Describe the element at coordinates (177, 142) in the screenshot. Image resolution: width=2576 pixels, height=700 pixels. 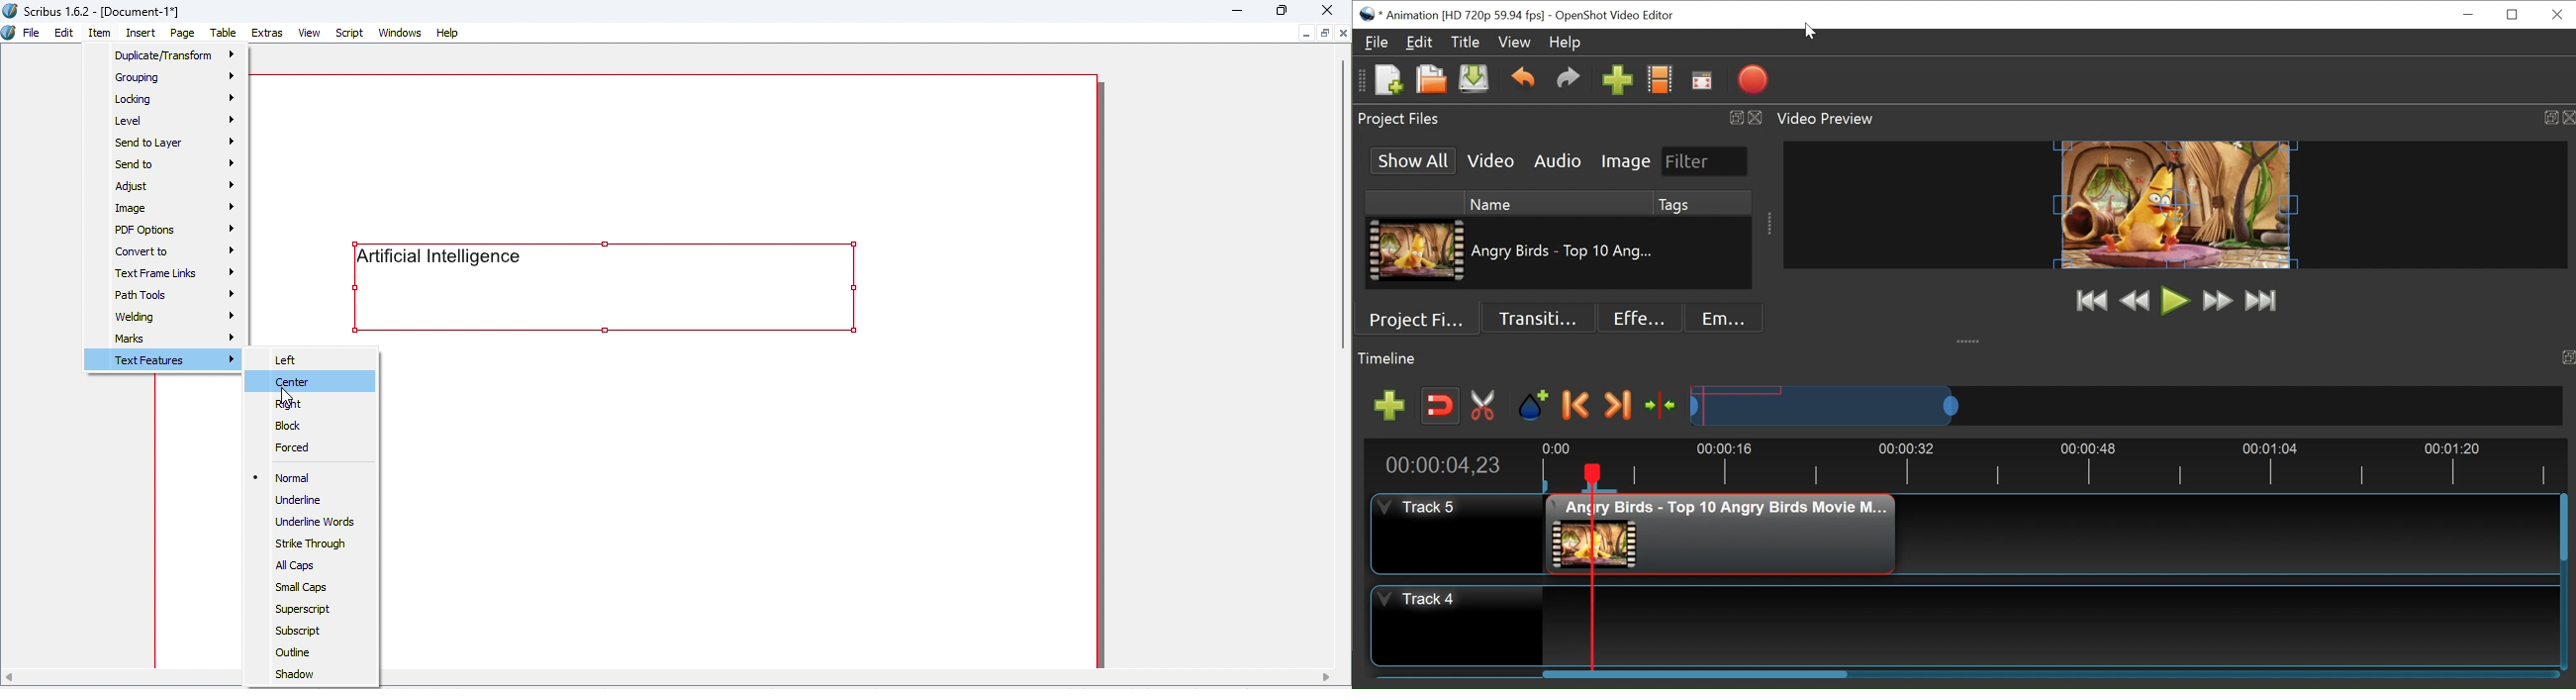
I see `Send to layer` at that location.